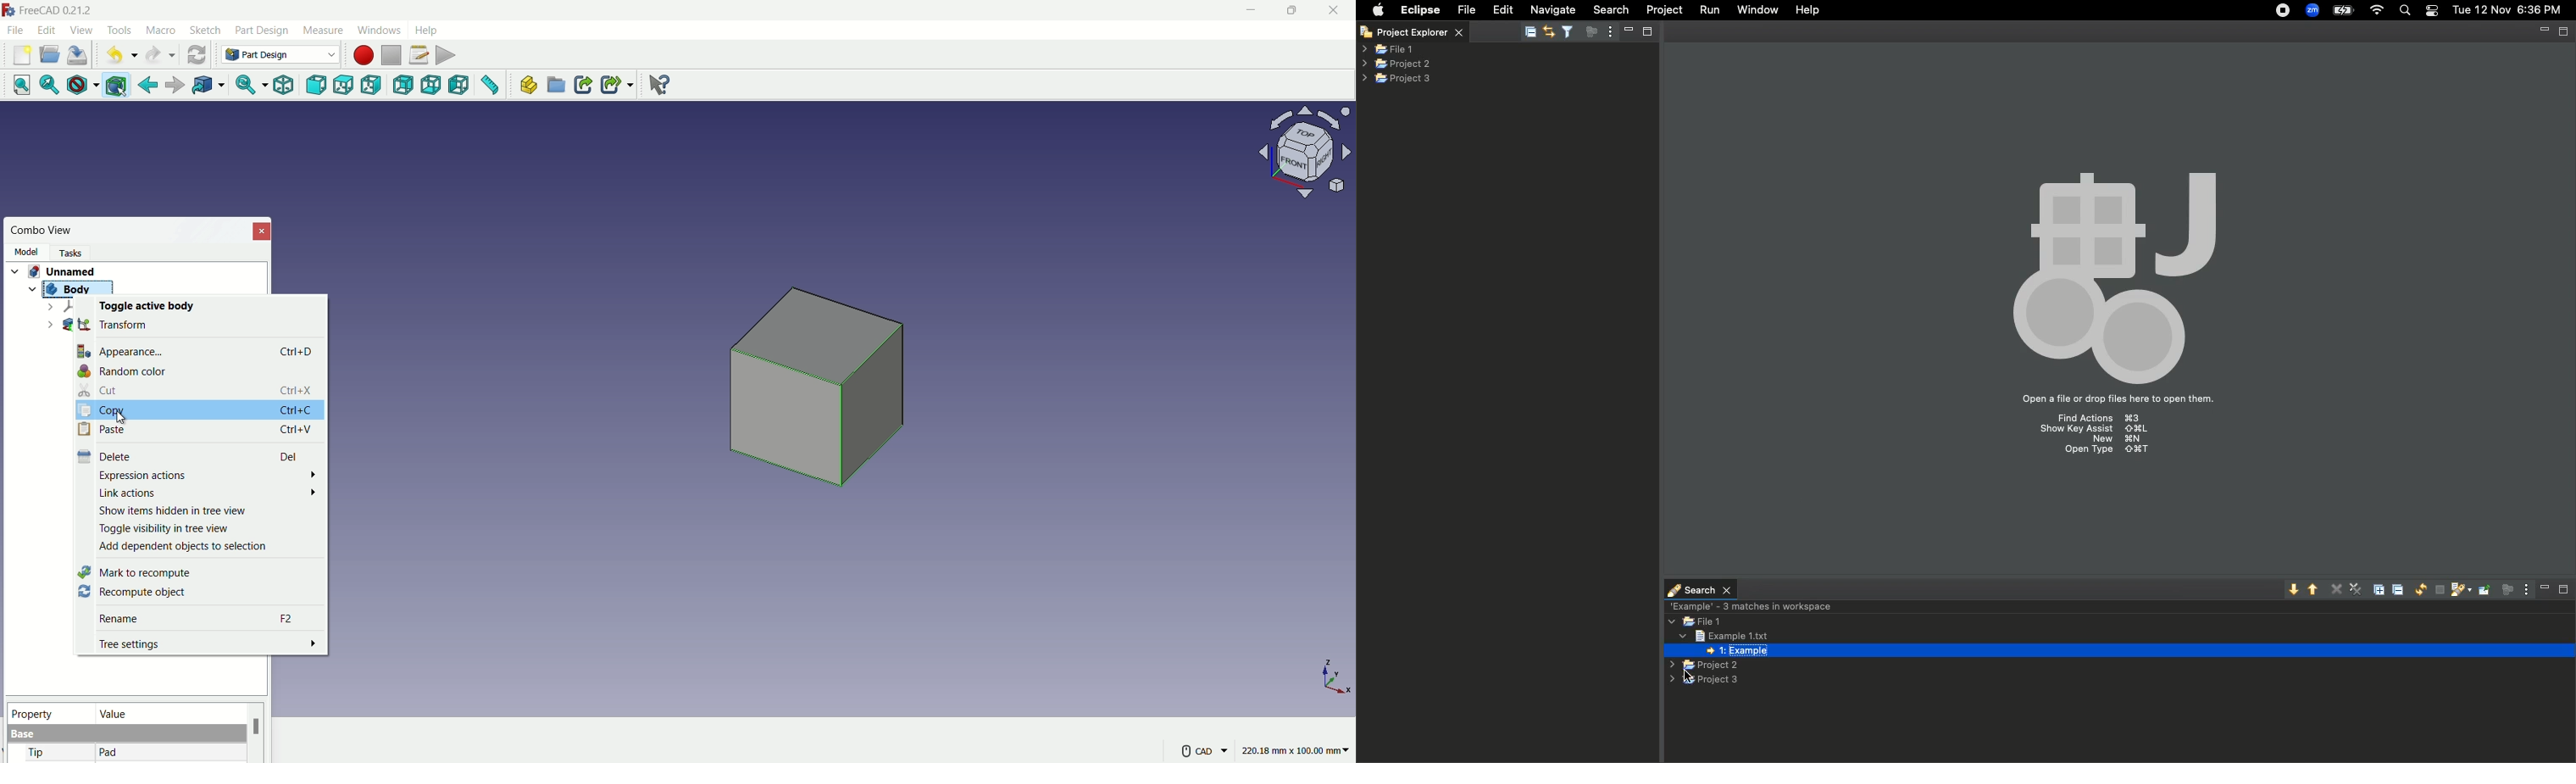  What do you see at coordinates (2544, 32) in the screenshot?
I see `minimize` at bounding box center [2544, 32].